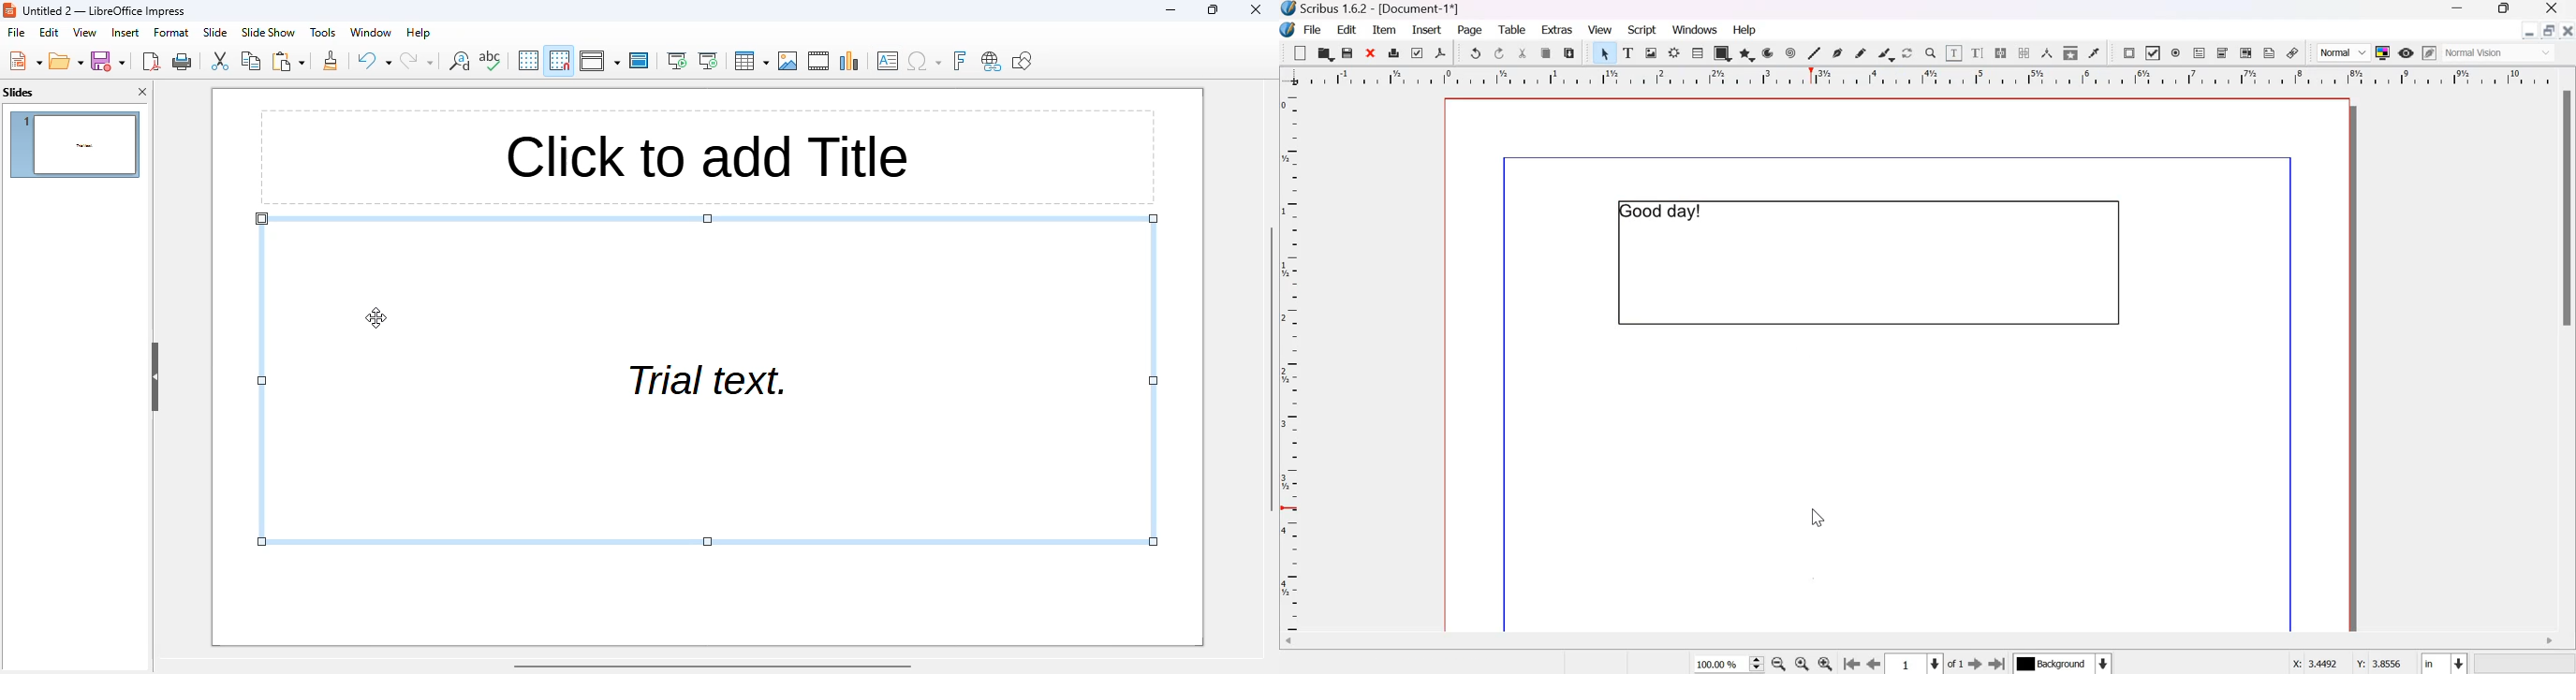 Image resolution: width=2576 pixels, height=700 pixels. Describe the element at coordinates (490, 60) in the screenshot. I see `spelling` at that location.